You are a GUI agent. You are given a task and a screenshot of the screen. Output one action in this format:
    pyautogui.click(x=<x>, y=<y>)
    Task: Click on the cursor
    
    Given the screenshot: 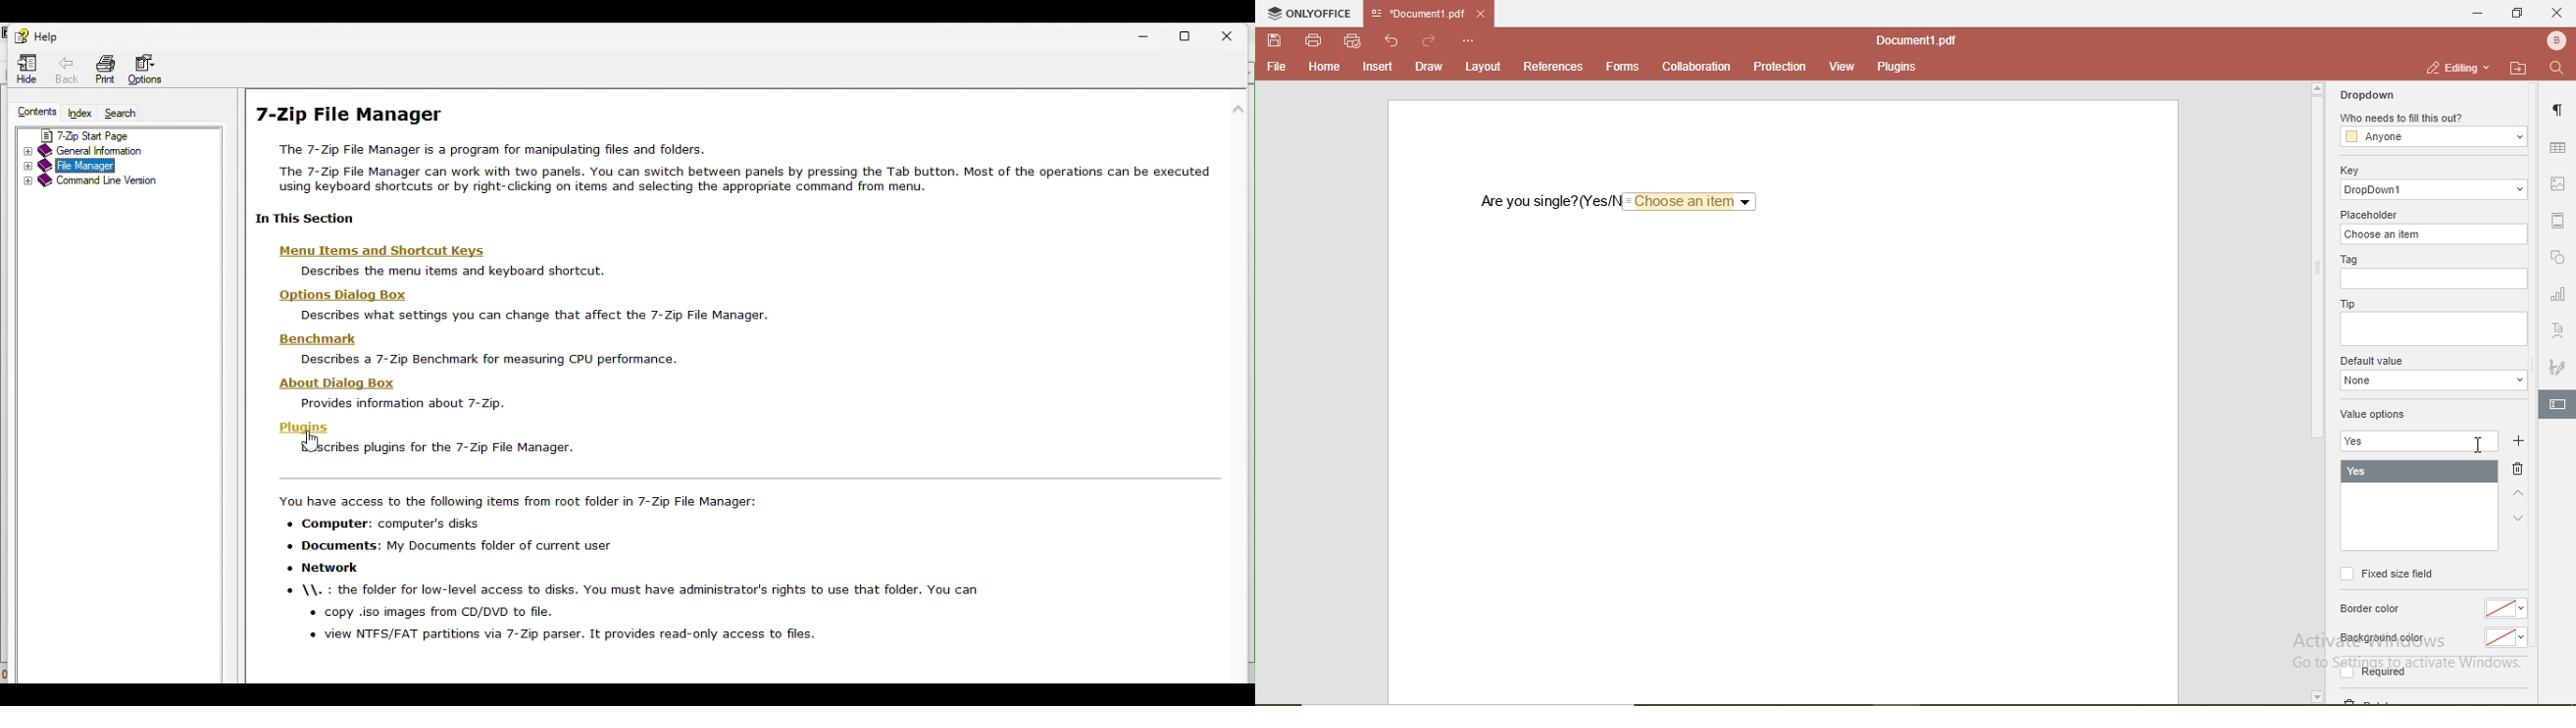 What is the action you would take?
    pyautogui.click(x=2476, y=448)
    